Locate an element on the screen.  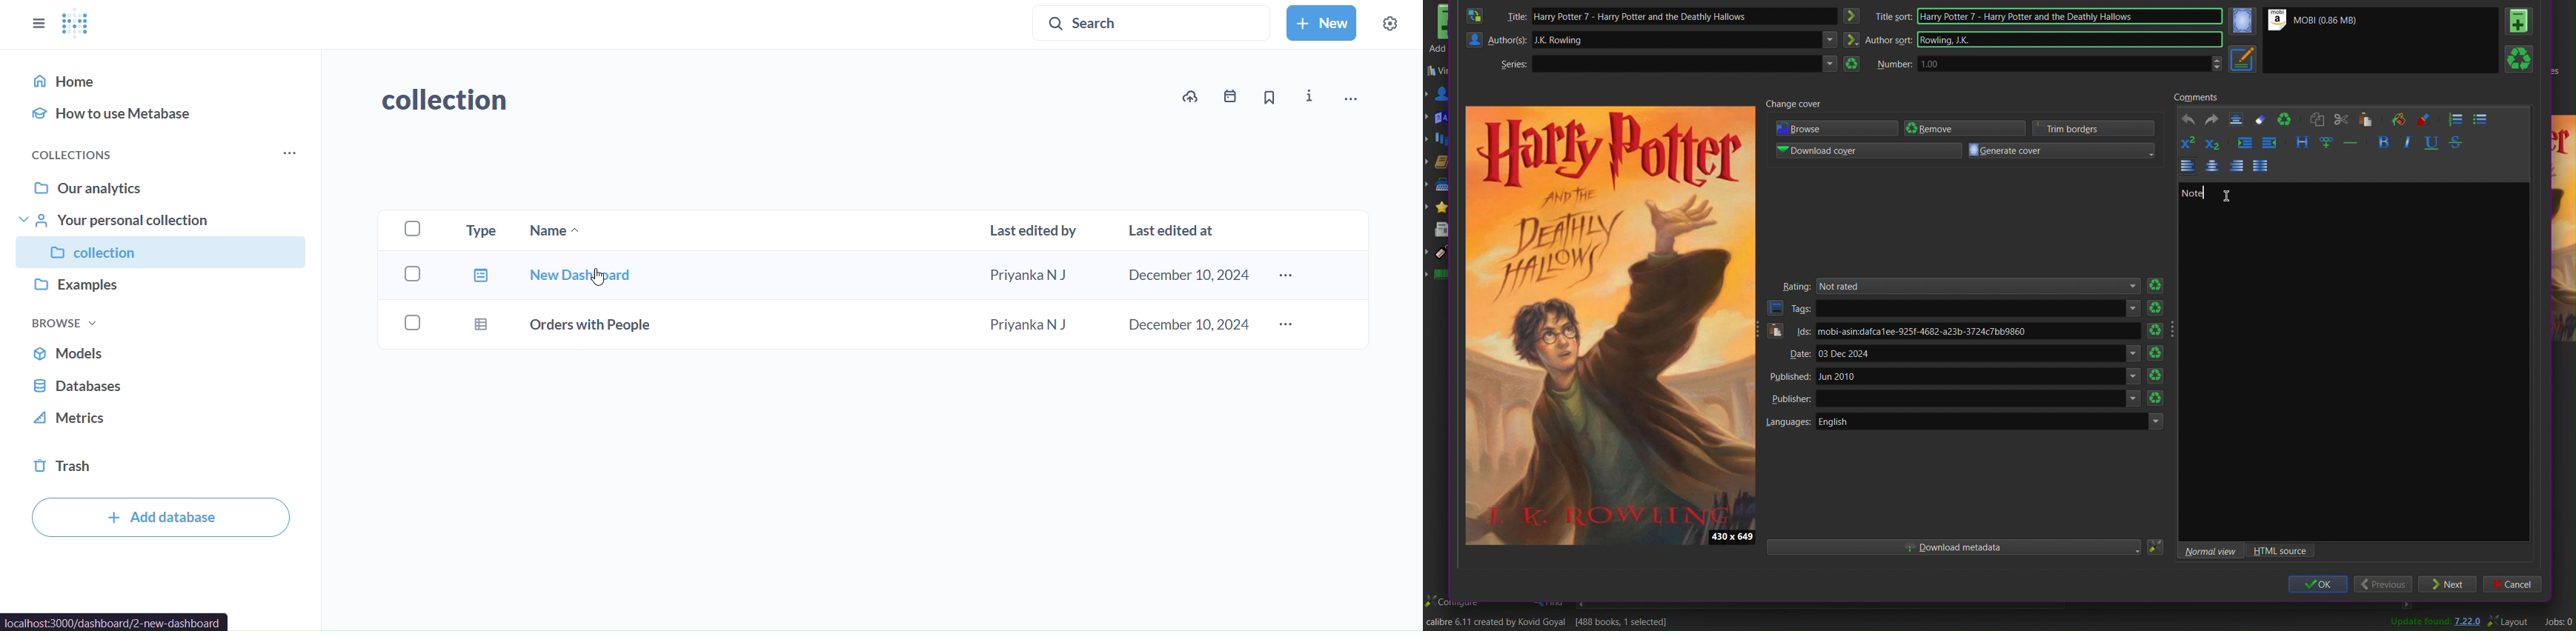
Left Align is located at coordinates (2187, 166).